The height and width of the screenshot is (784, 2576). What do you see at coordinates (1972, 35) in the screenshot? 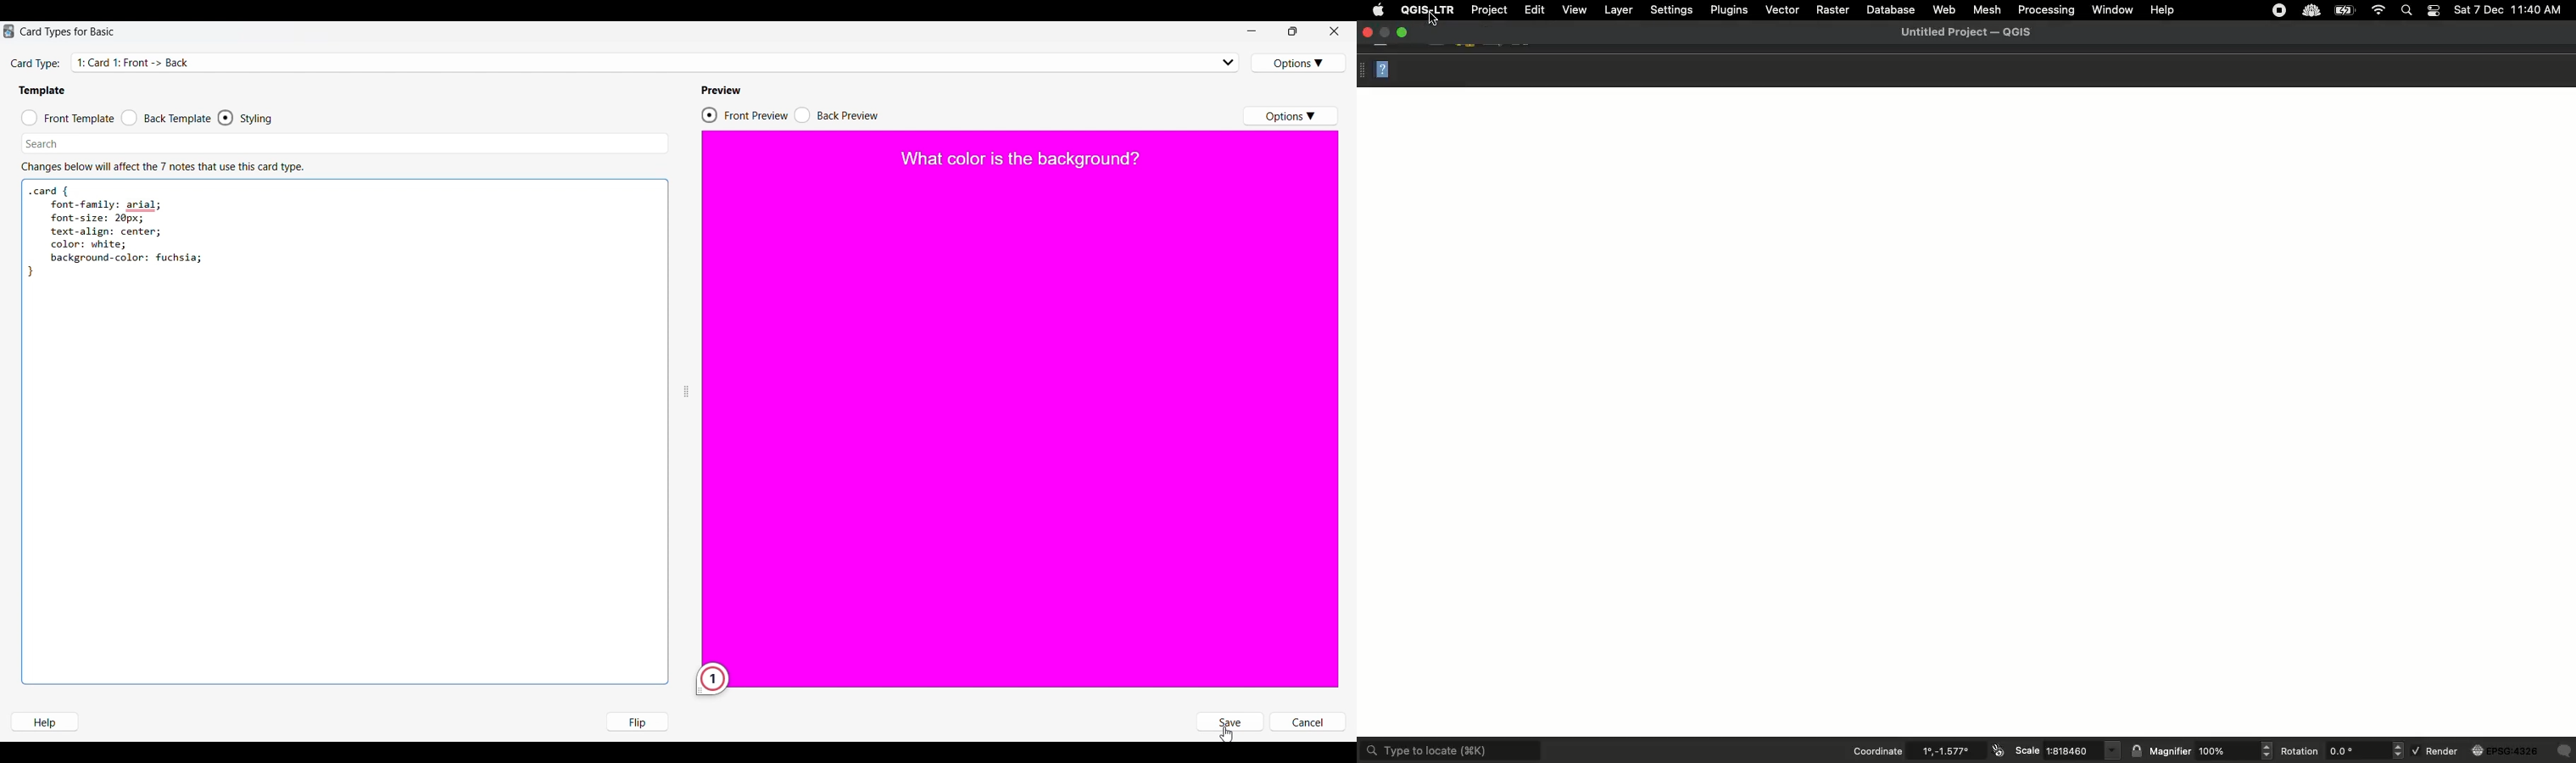
I see `Untitled` at bounding box center [1972, 35].